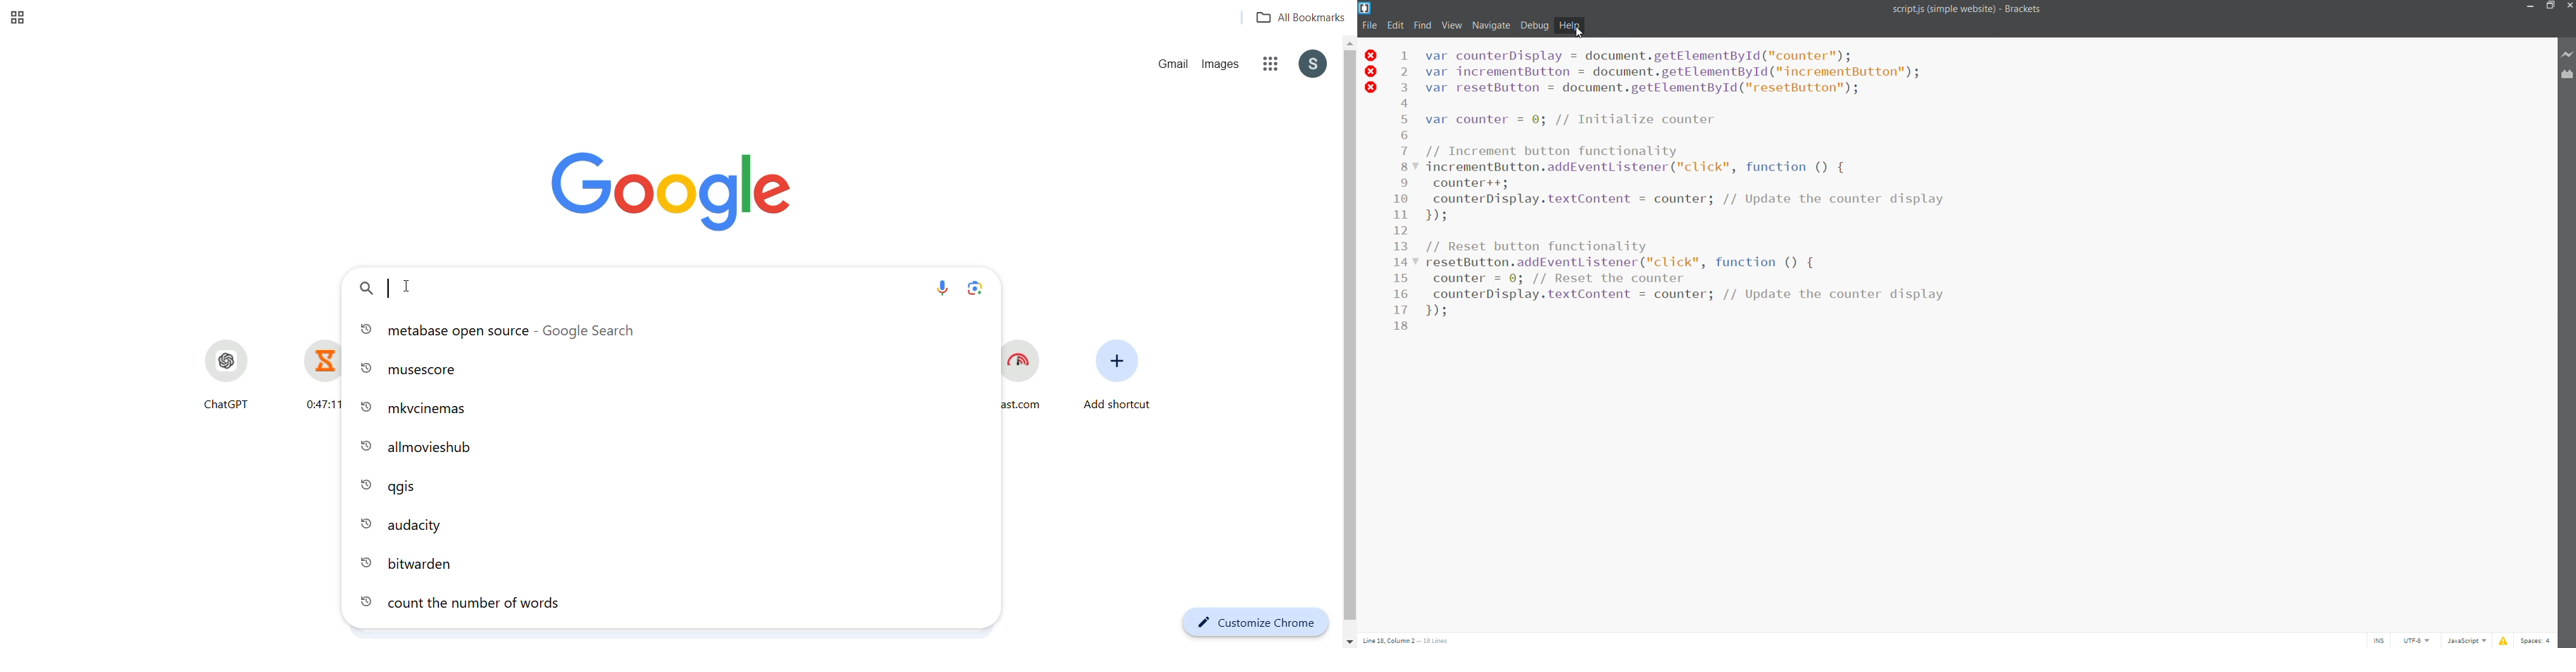 This screenshot has height=672, width=2576. What do you see at coordinates (2565, 54) in the screenshot?
I see `live preview` at bounding box center [2565, 54].